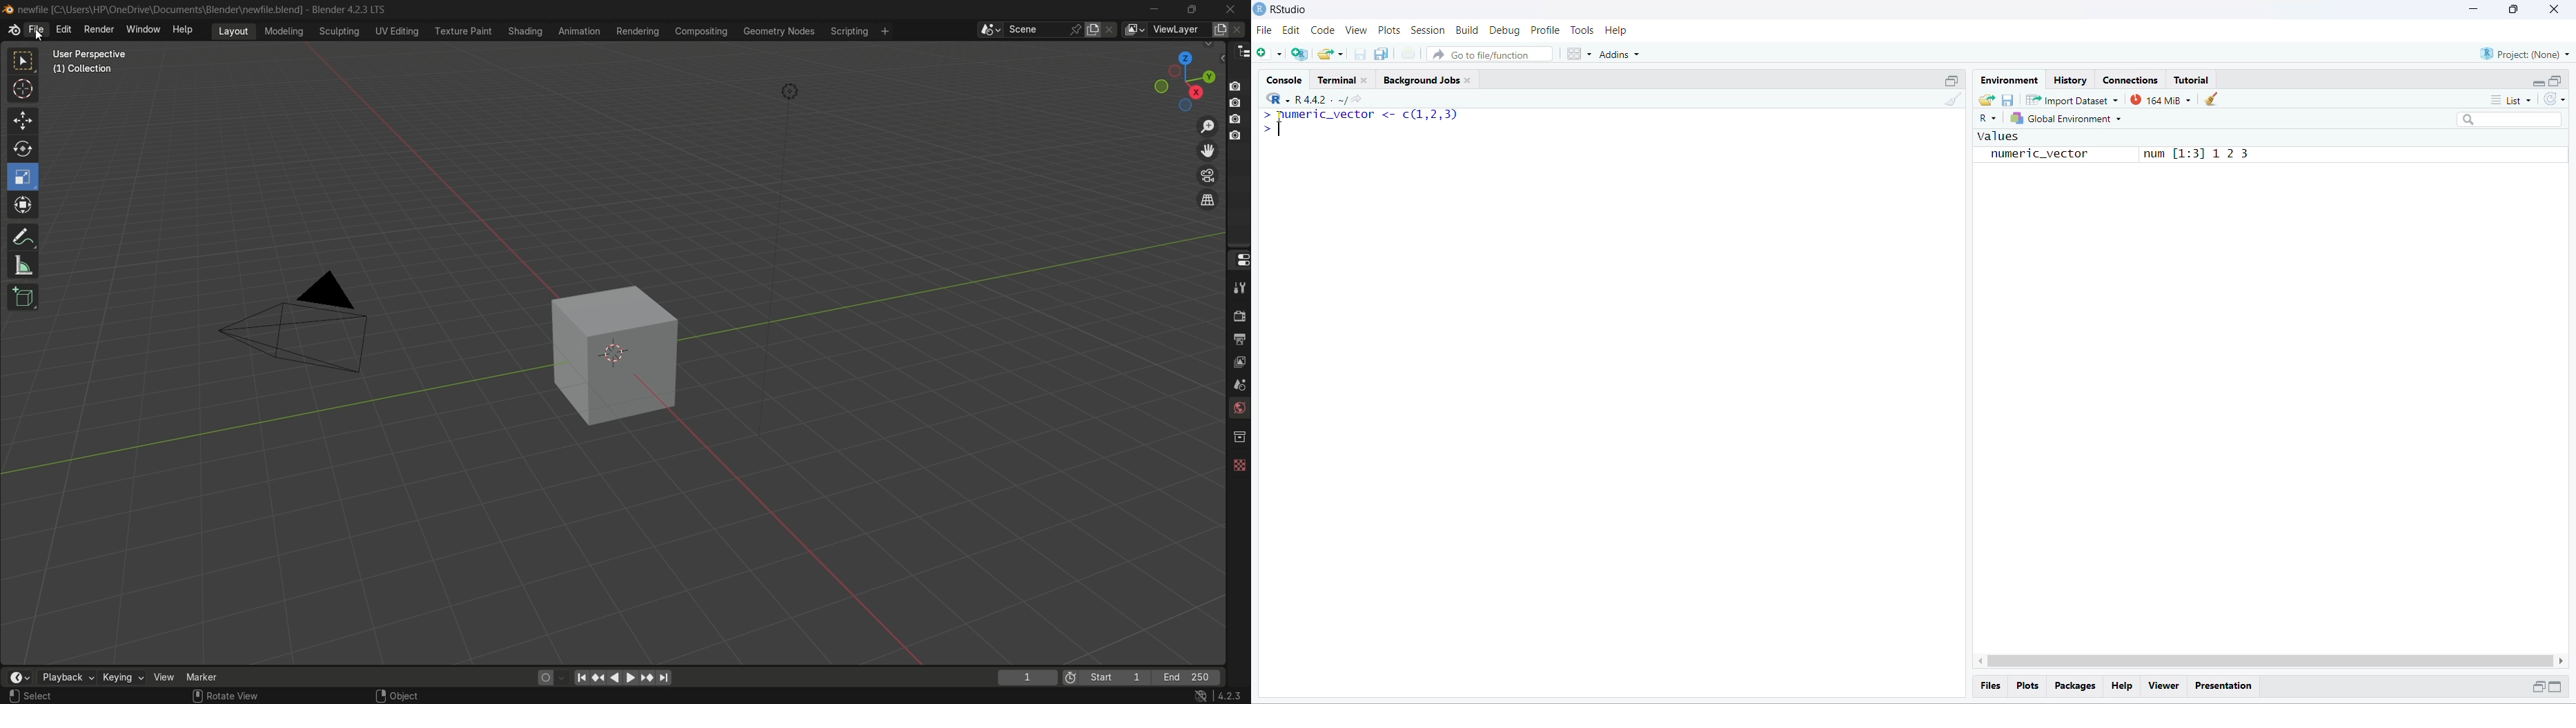 The height and width of the screenshot is (728, 2576). I want to click on 163 MB, so click(2161, 100).